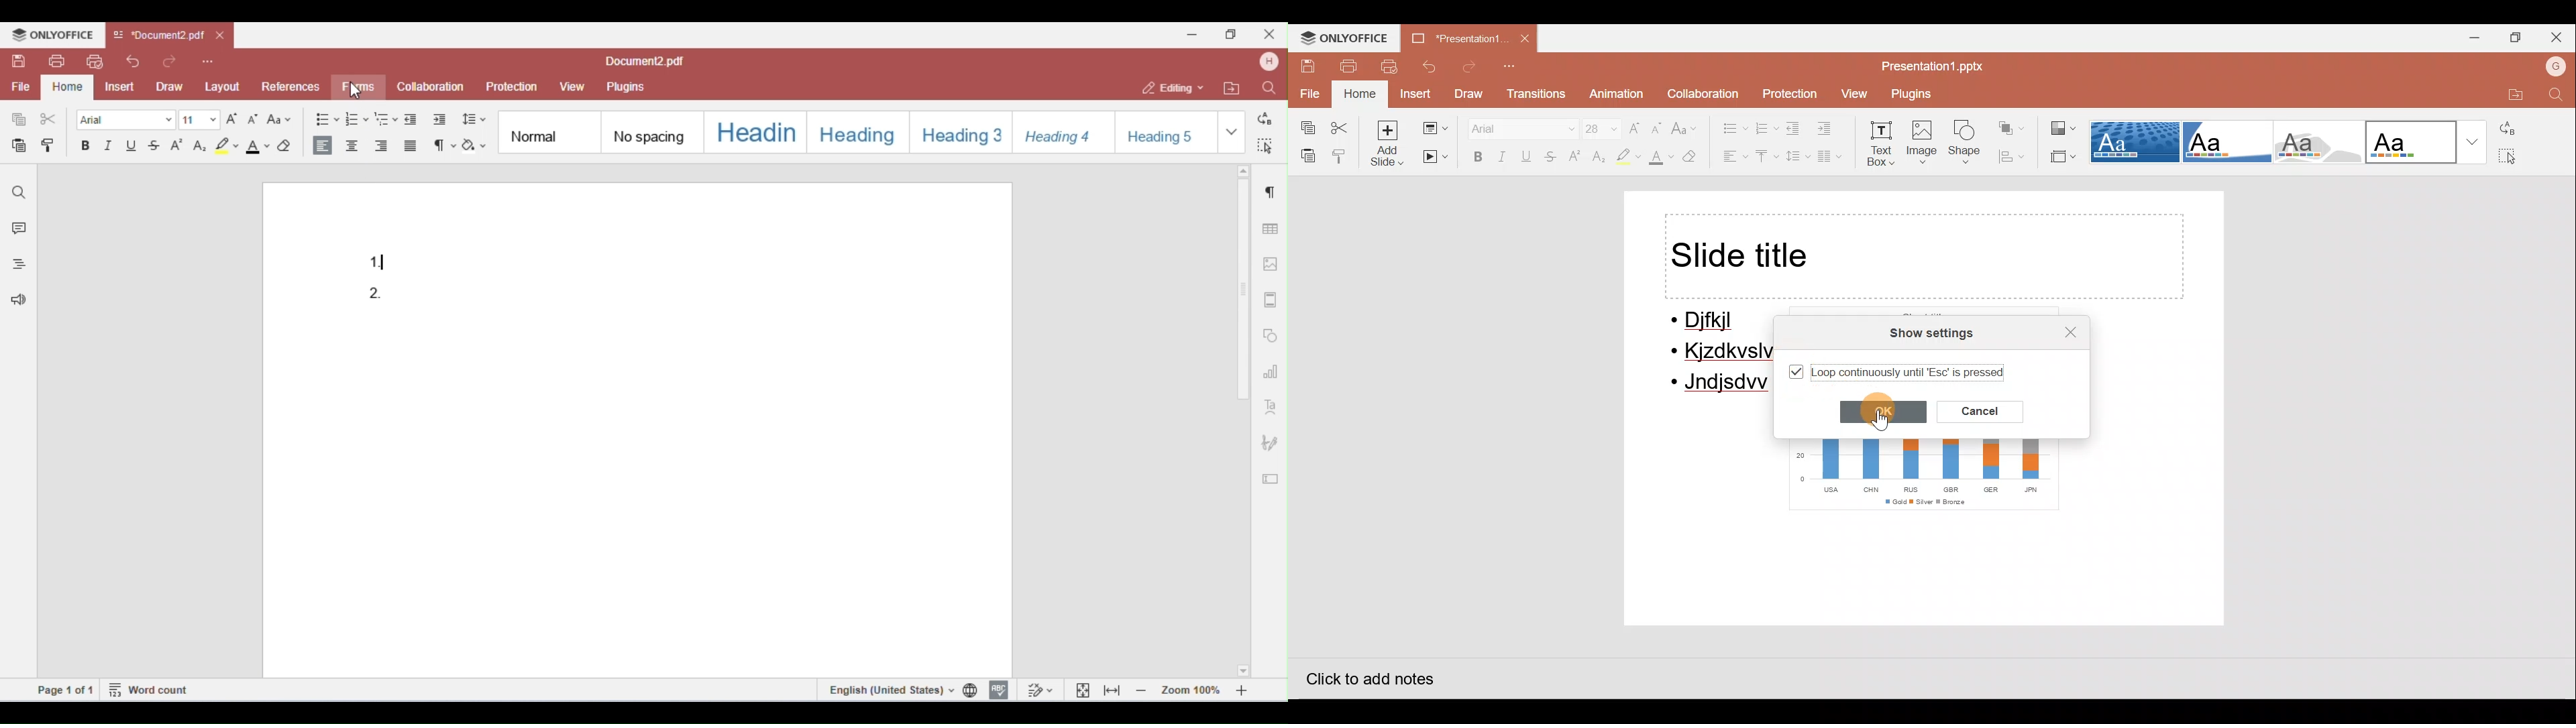  Describe the element at coordinates (1931, 66) in the screenshot. I see `Document name` at that location.